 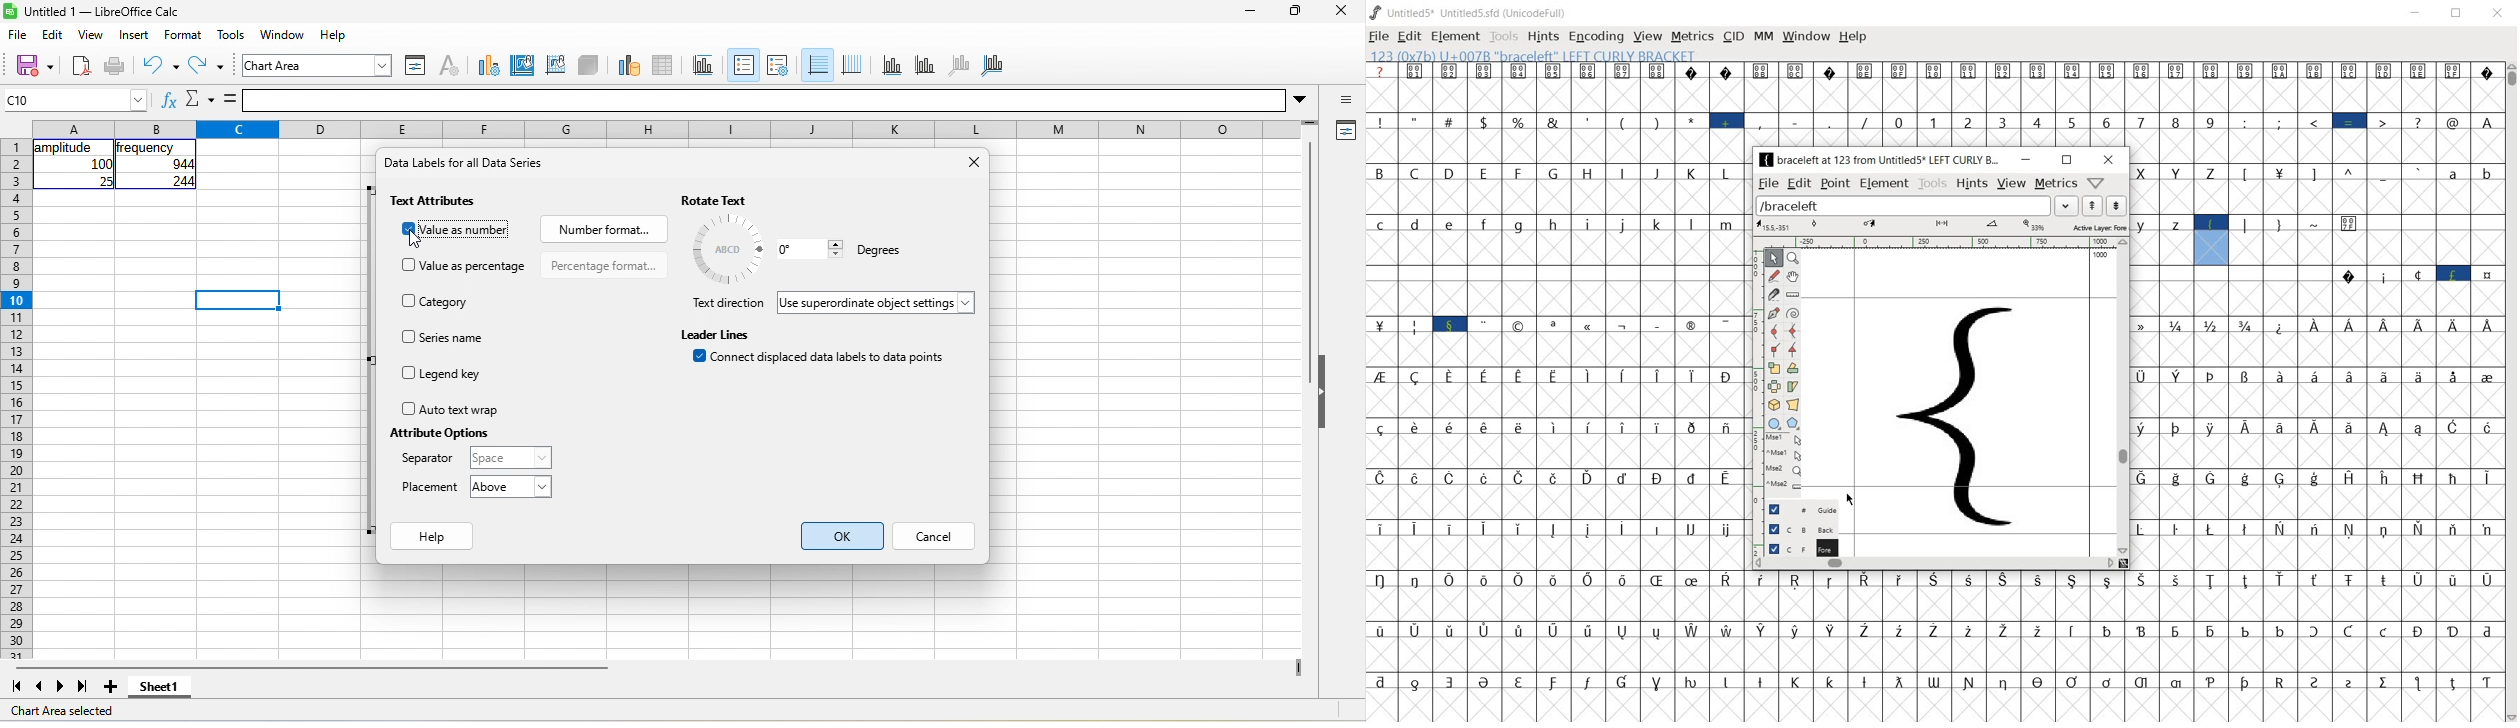 I want to click on leader lines, so click(x=718, y=333).